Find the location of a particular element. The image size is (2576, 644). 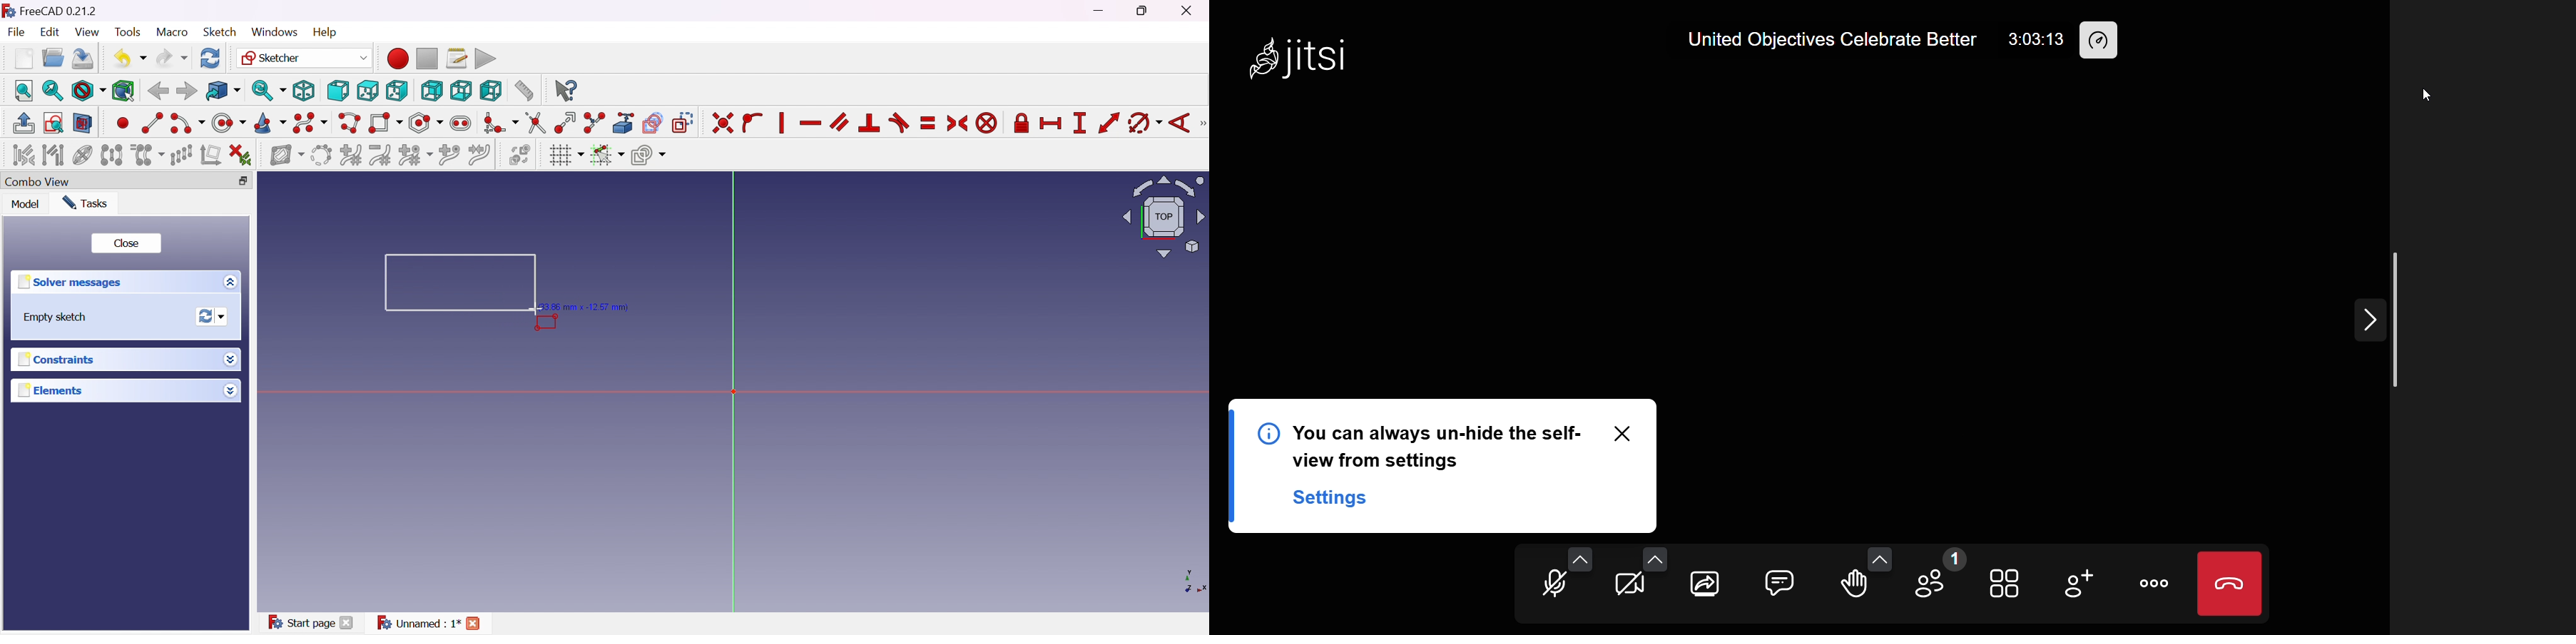

View is located at coordinates (88, 32).